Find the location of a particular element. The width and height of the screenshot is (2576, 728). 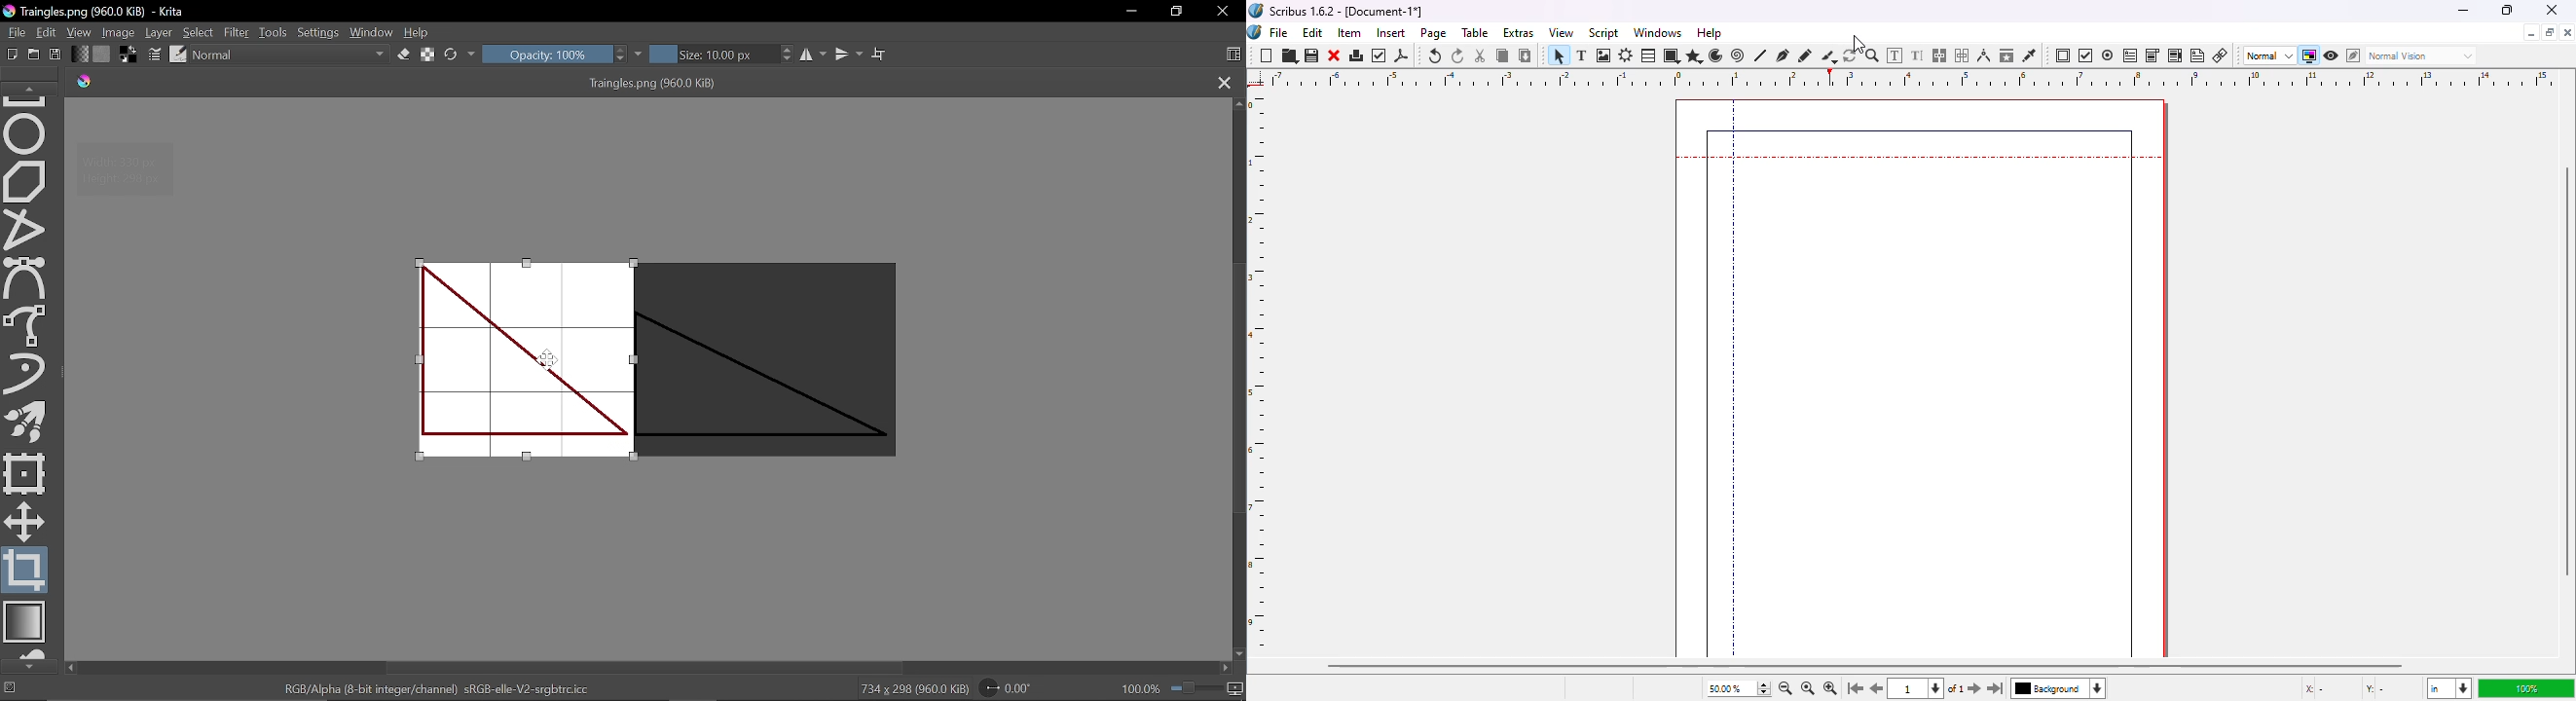

Open new document is located at coordinates (34, 55).